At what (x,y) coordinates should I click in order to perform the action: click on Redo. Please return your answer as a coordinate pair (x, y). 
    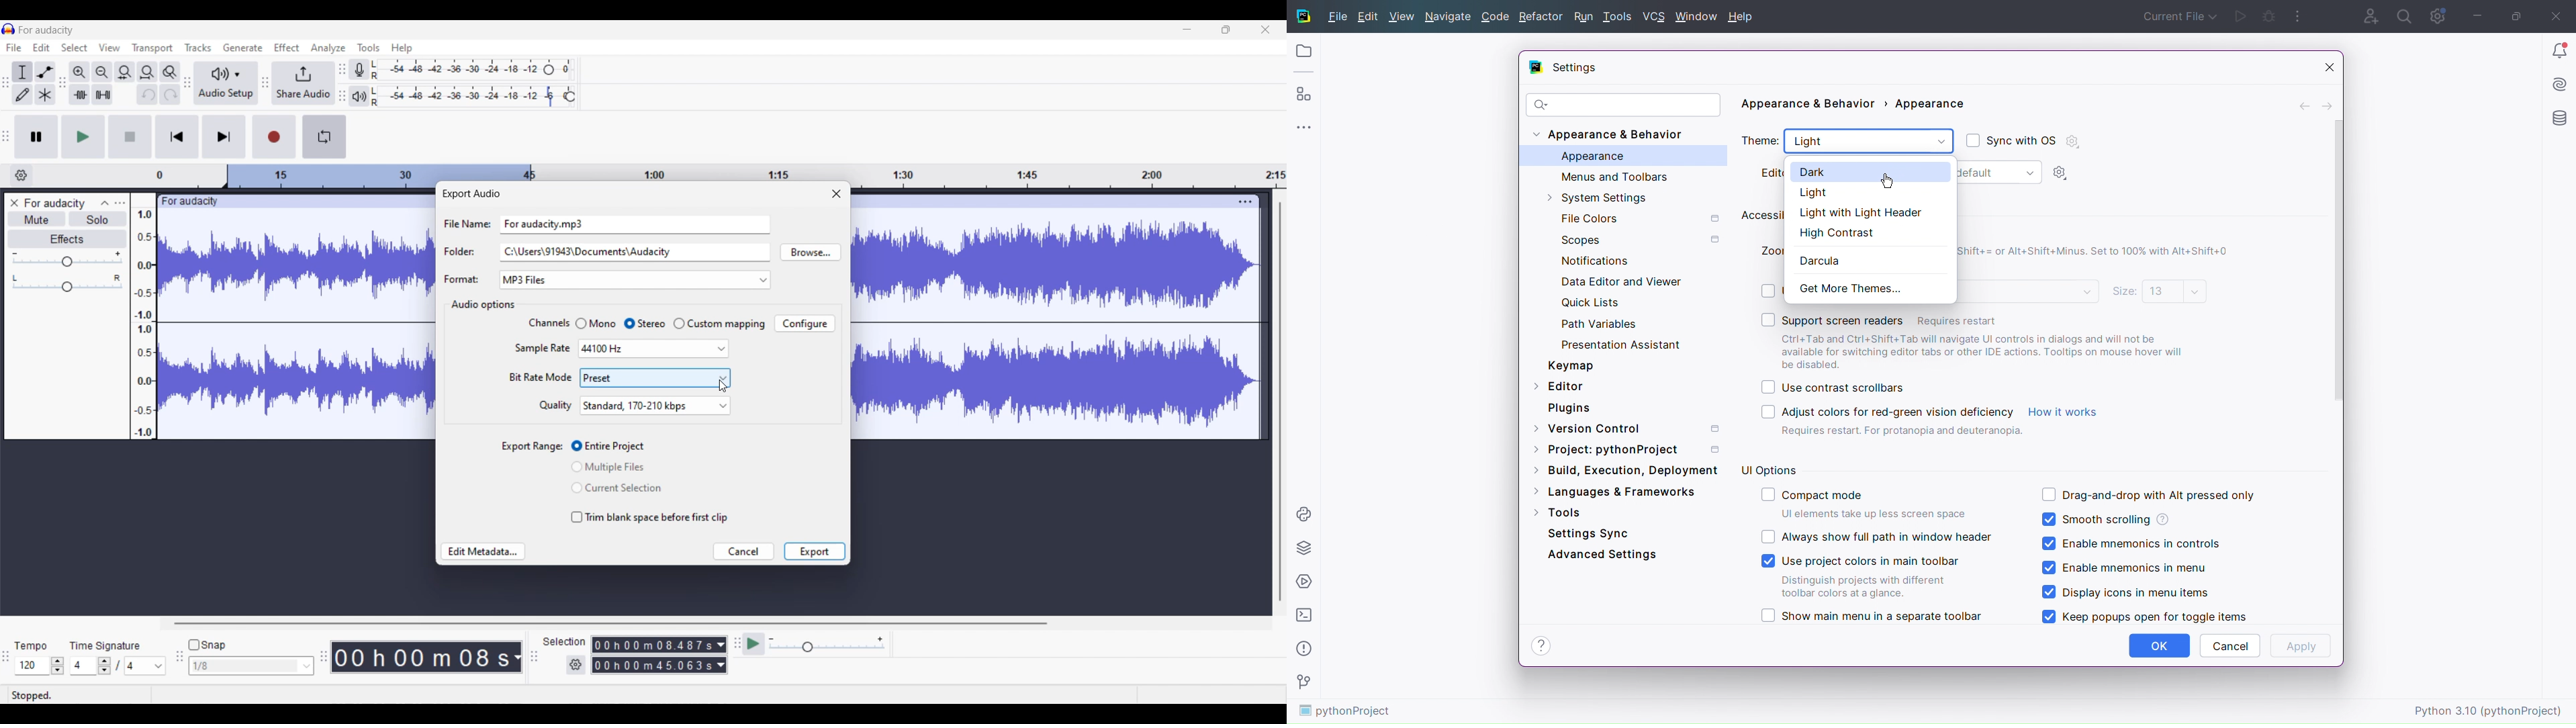
    Looking at the image, I should click on (170, 94).